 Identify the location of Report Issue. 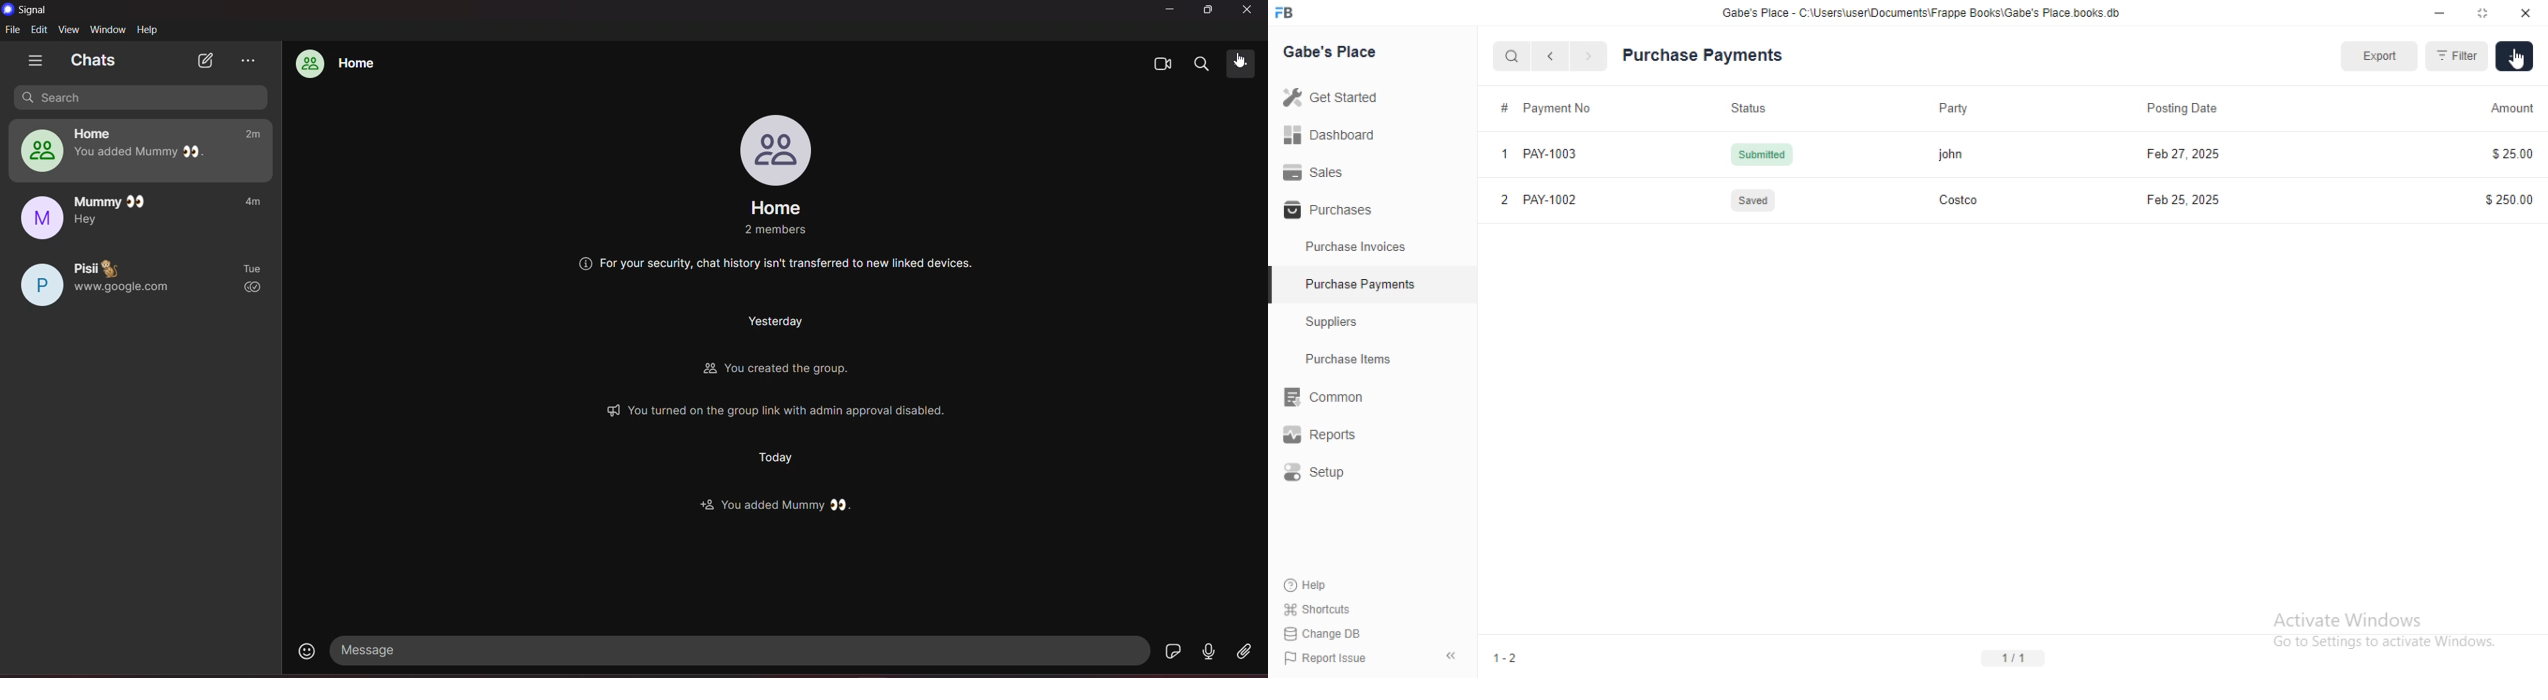
(1320, 658).